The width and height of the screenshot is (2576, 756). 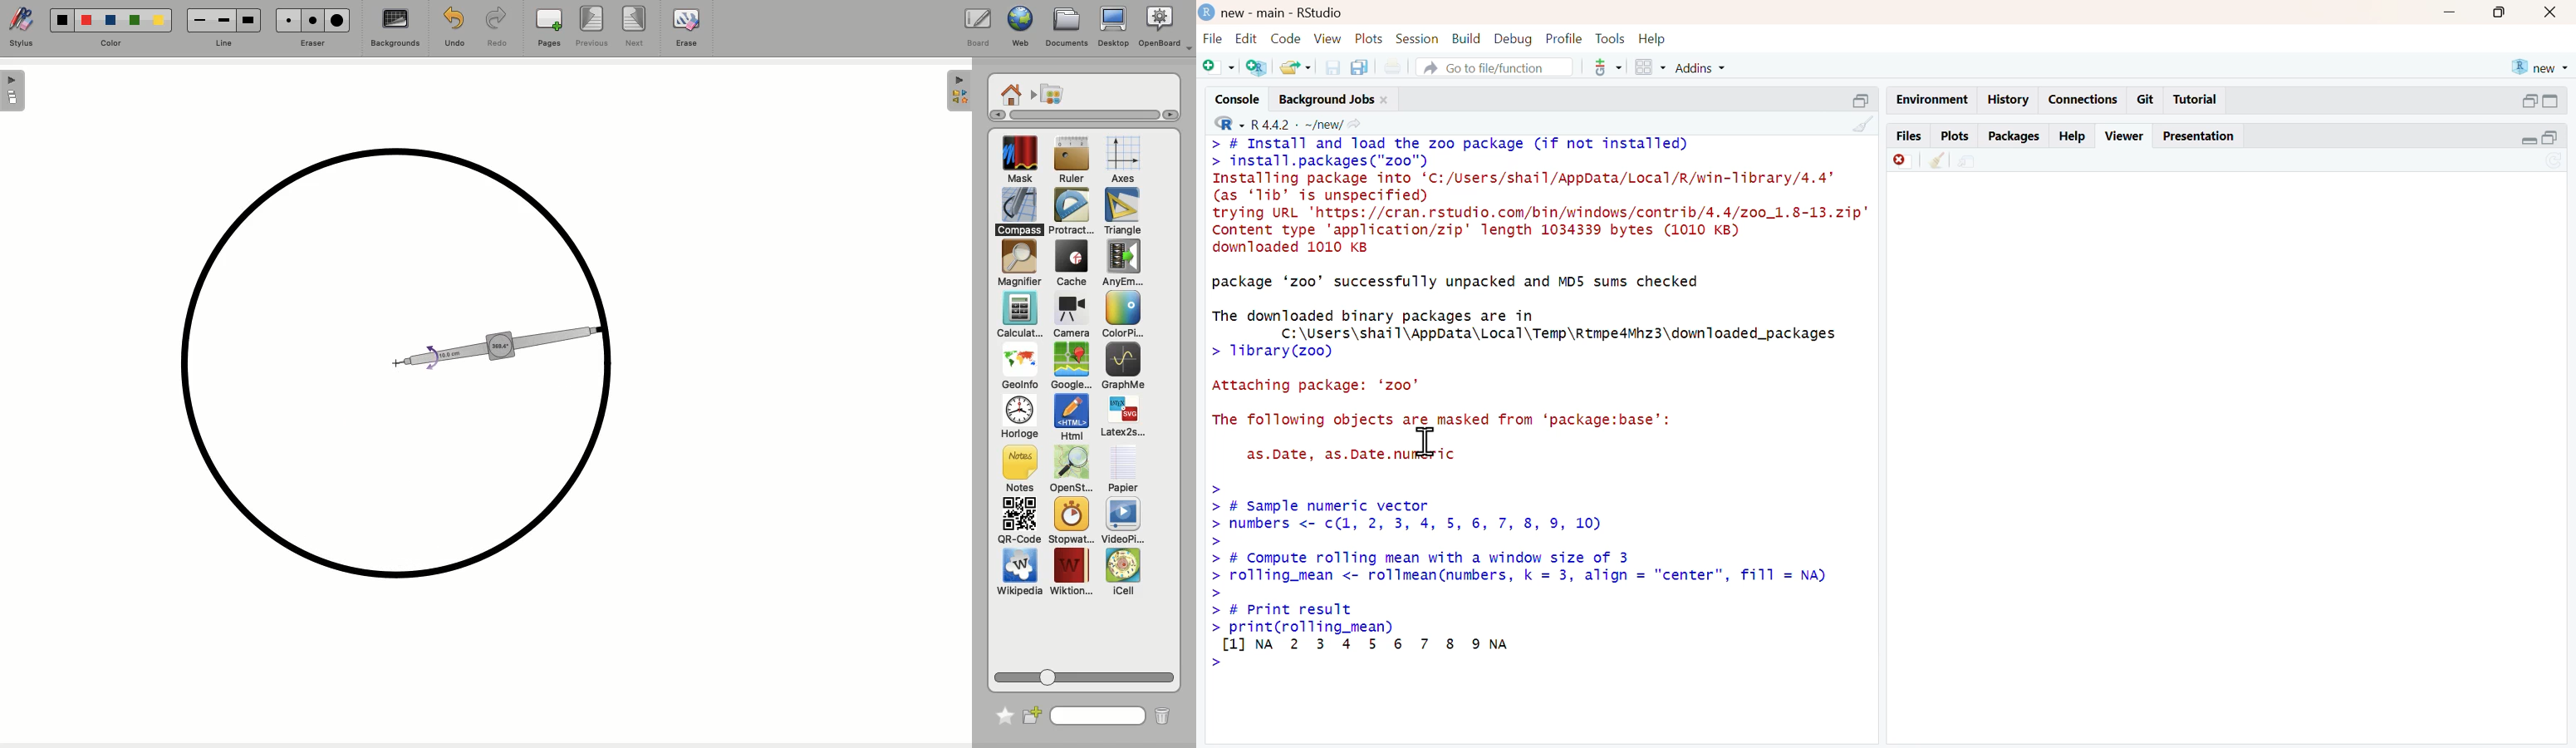 I want to click on Camera, so click(x=1070, y=316).